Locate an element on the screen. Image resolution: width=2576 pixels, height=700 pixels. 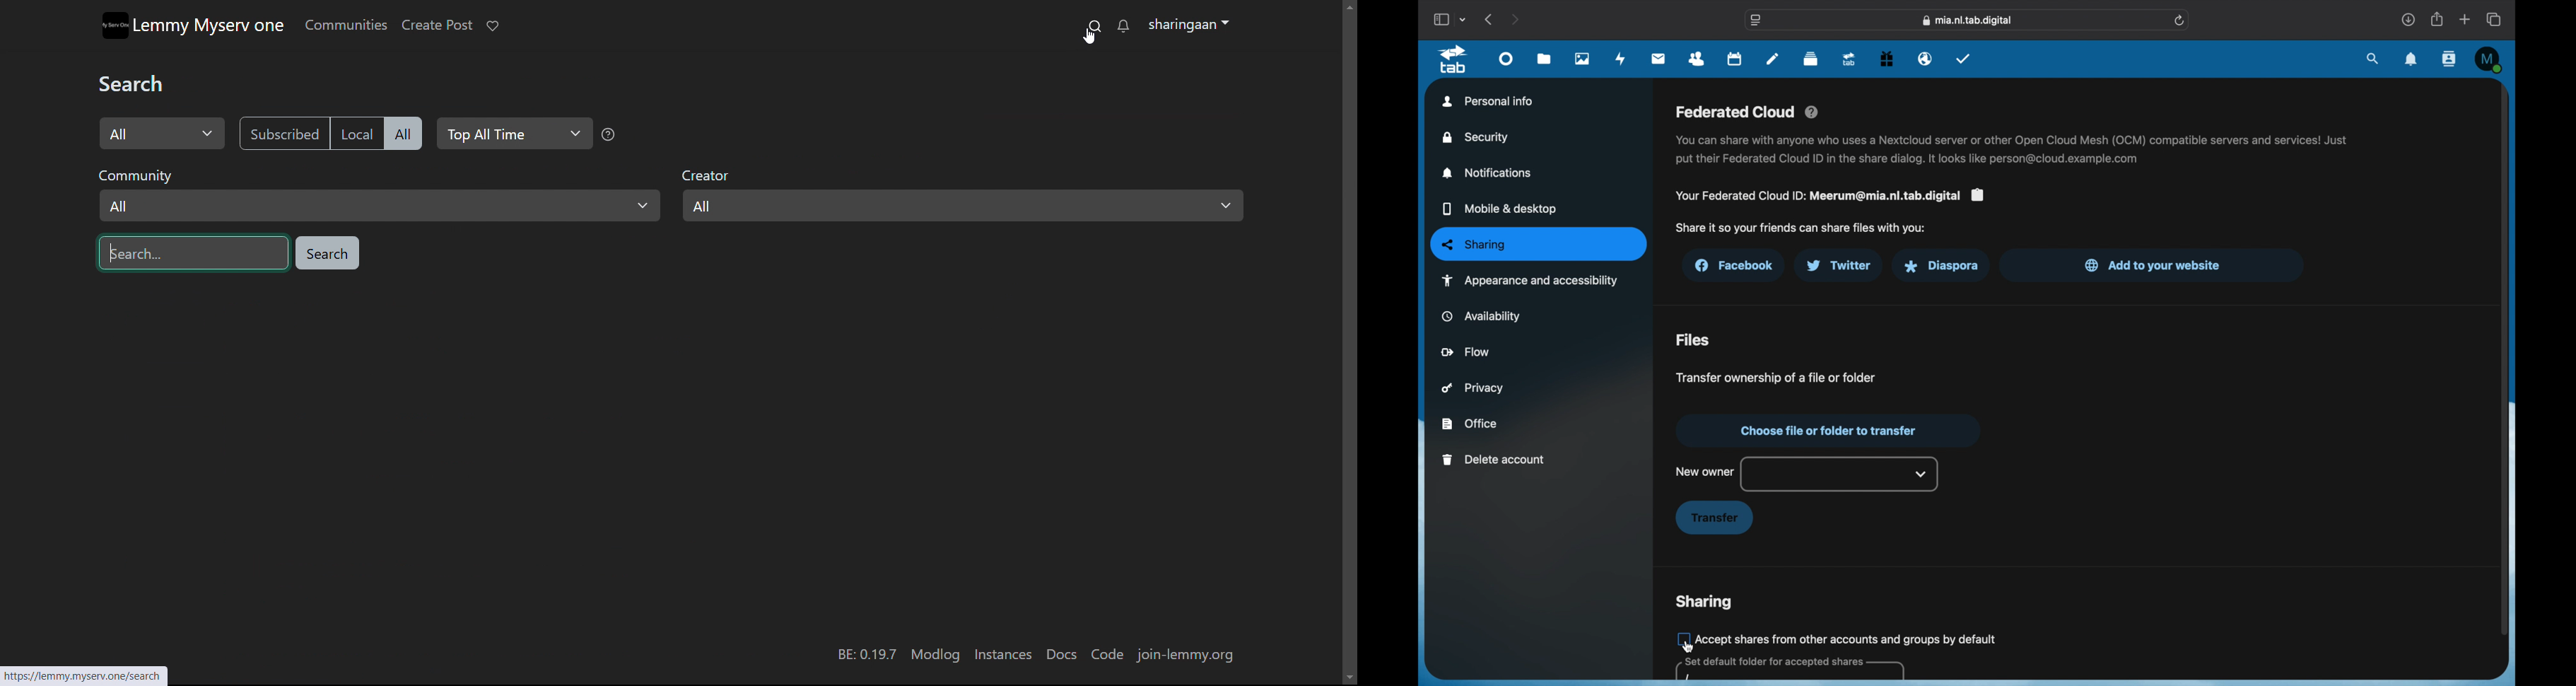
appearance and accessibility is located at coordinates (1529, 280).